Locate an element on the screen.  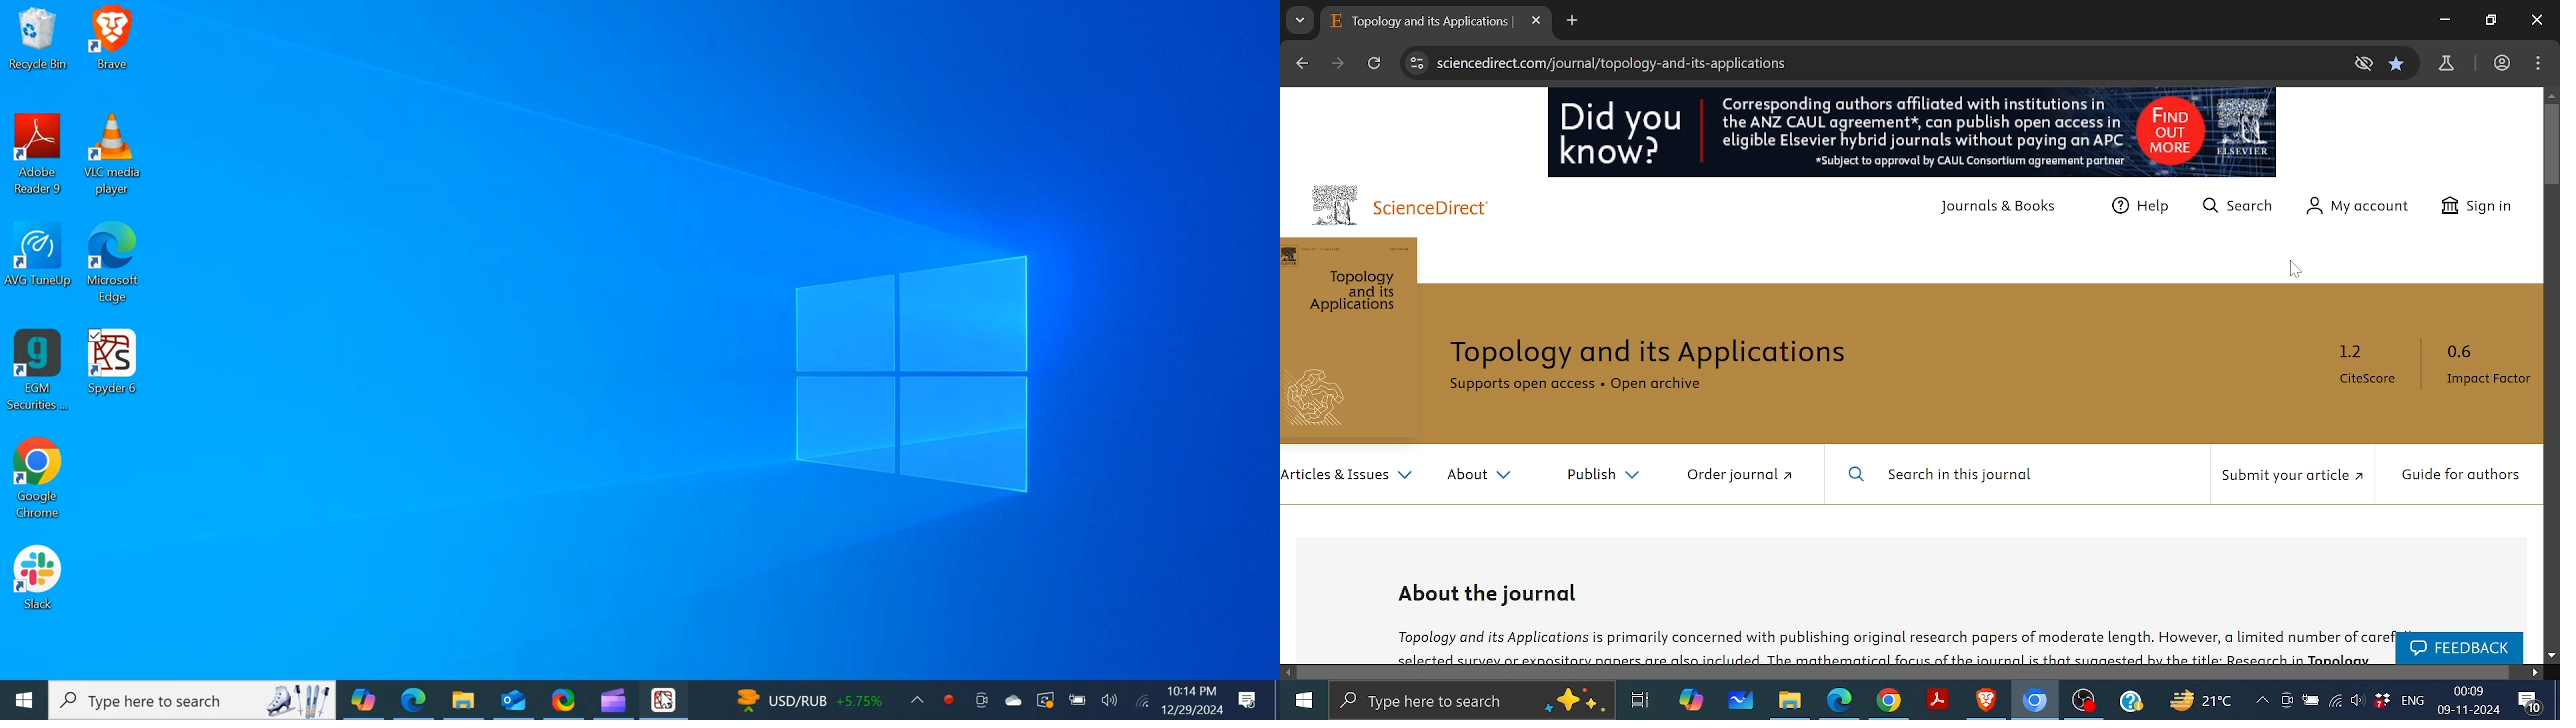
Microsoft ClipChamp is located at coordinates (614, 699).